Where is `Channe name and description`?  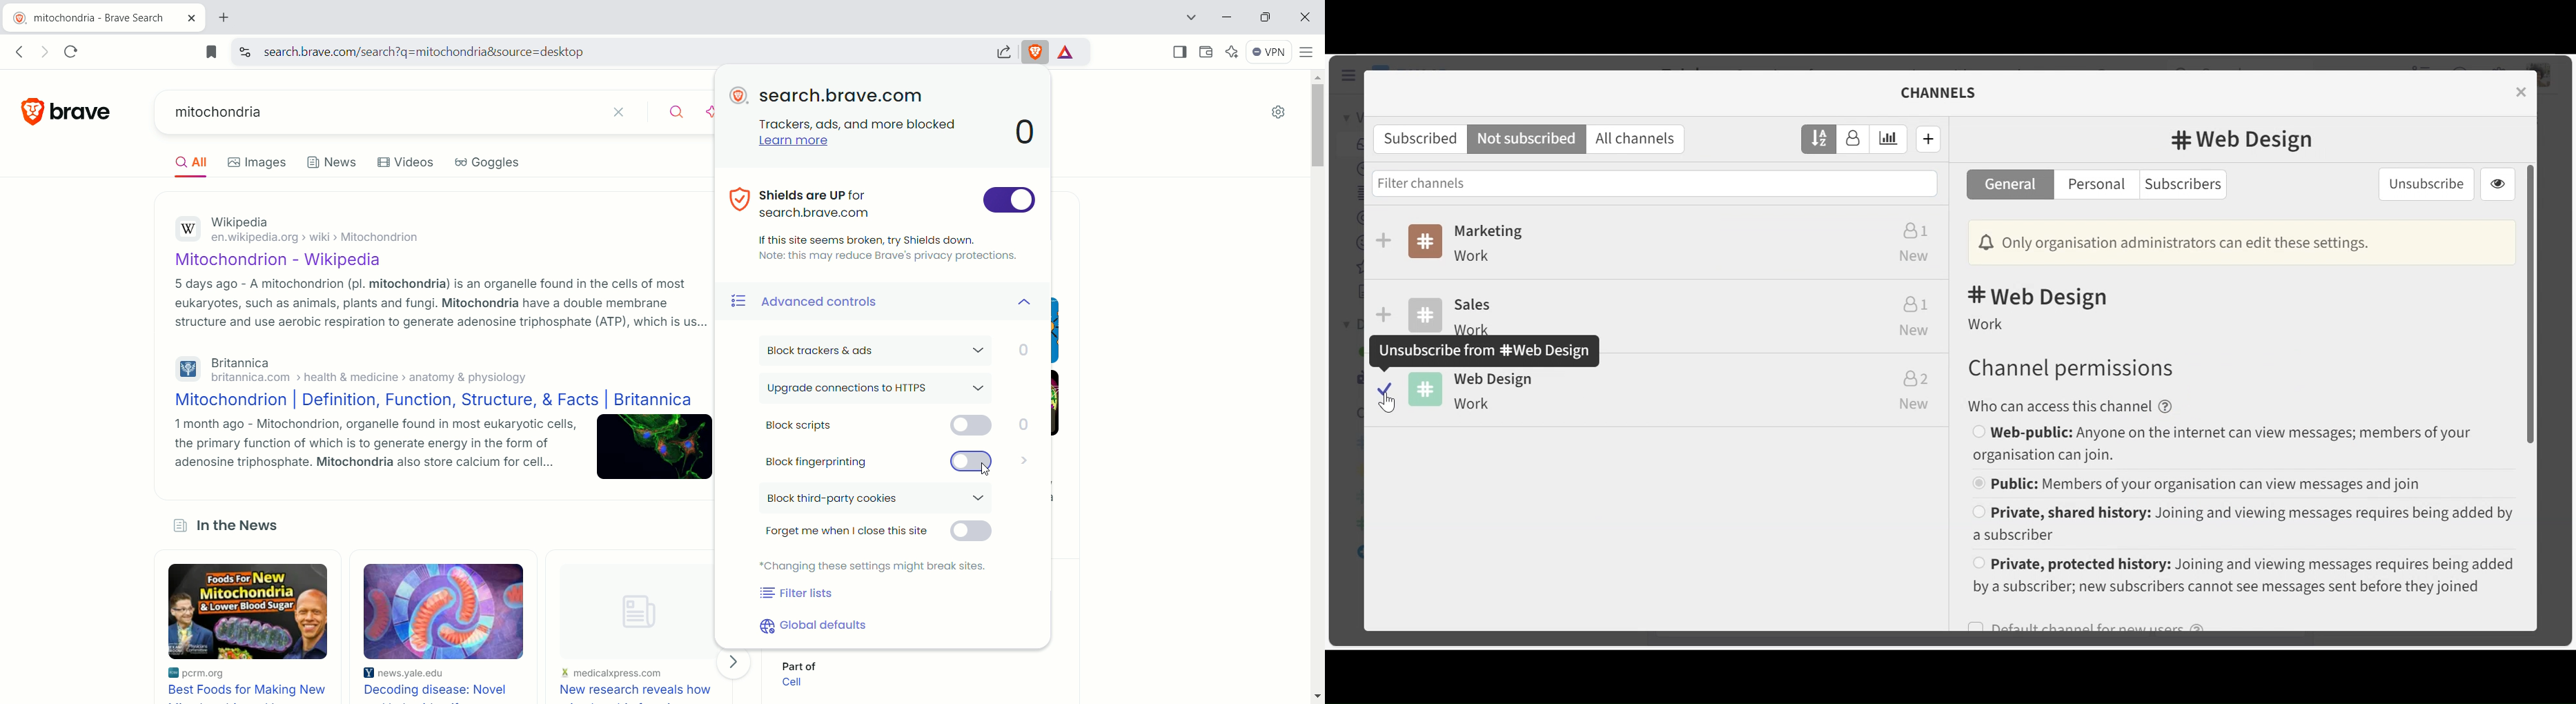
Channe name and description is located at coordinates (1672, 307).